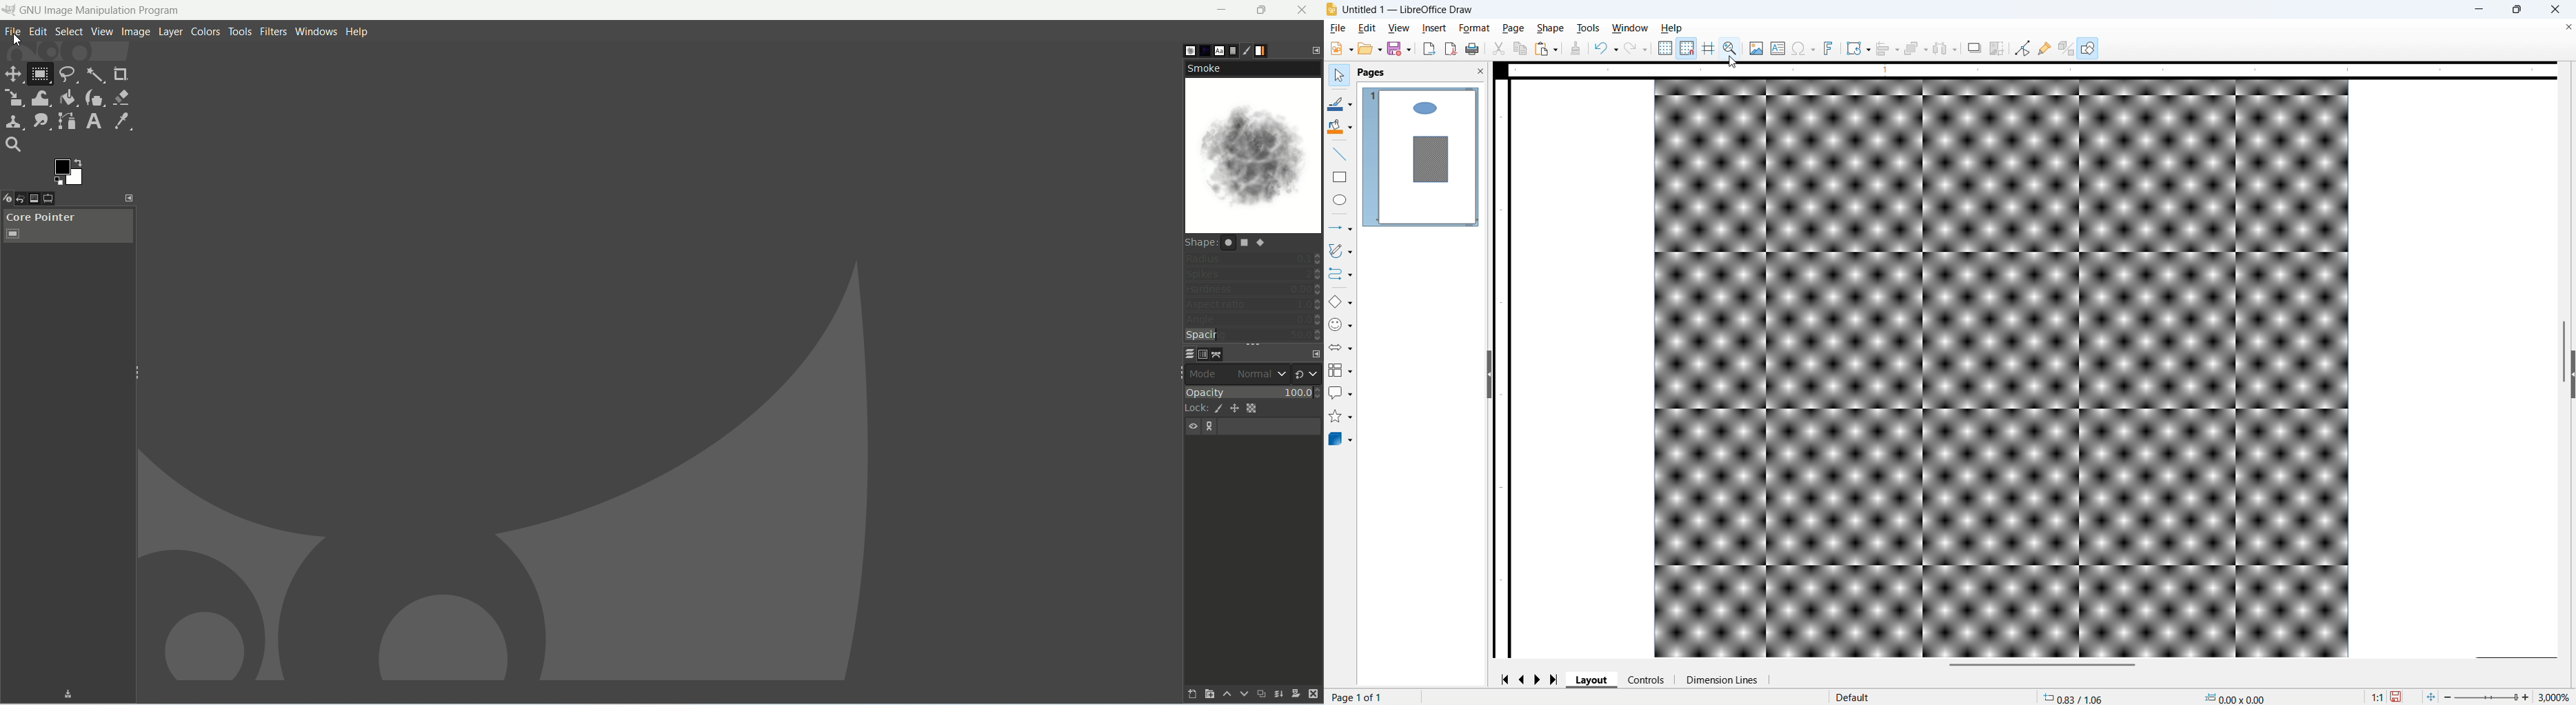  What do you see at coordinates (1854, 696) in the screenshot?
I see `Default page style ` at bounding box center [1854, 696].